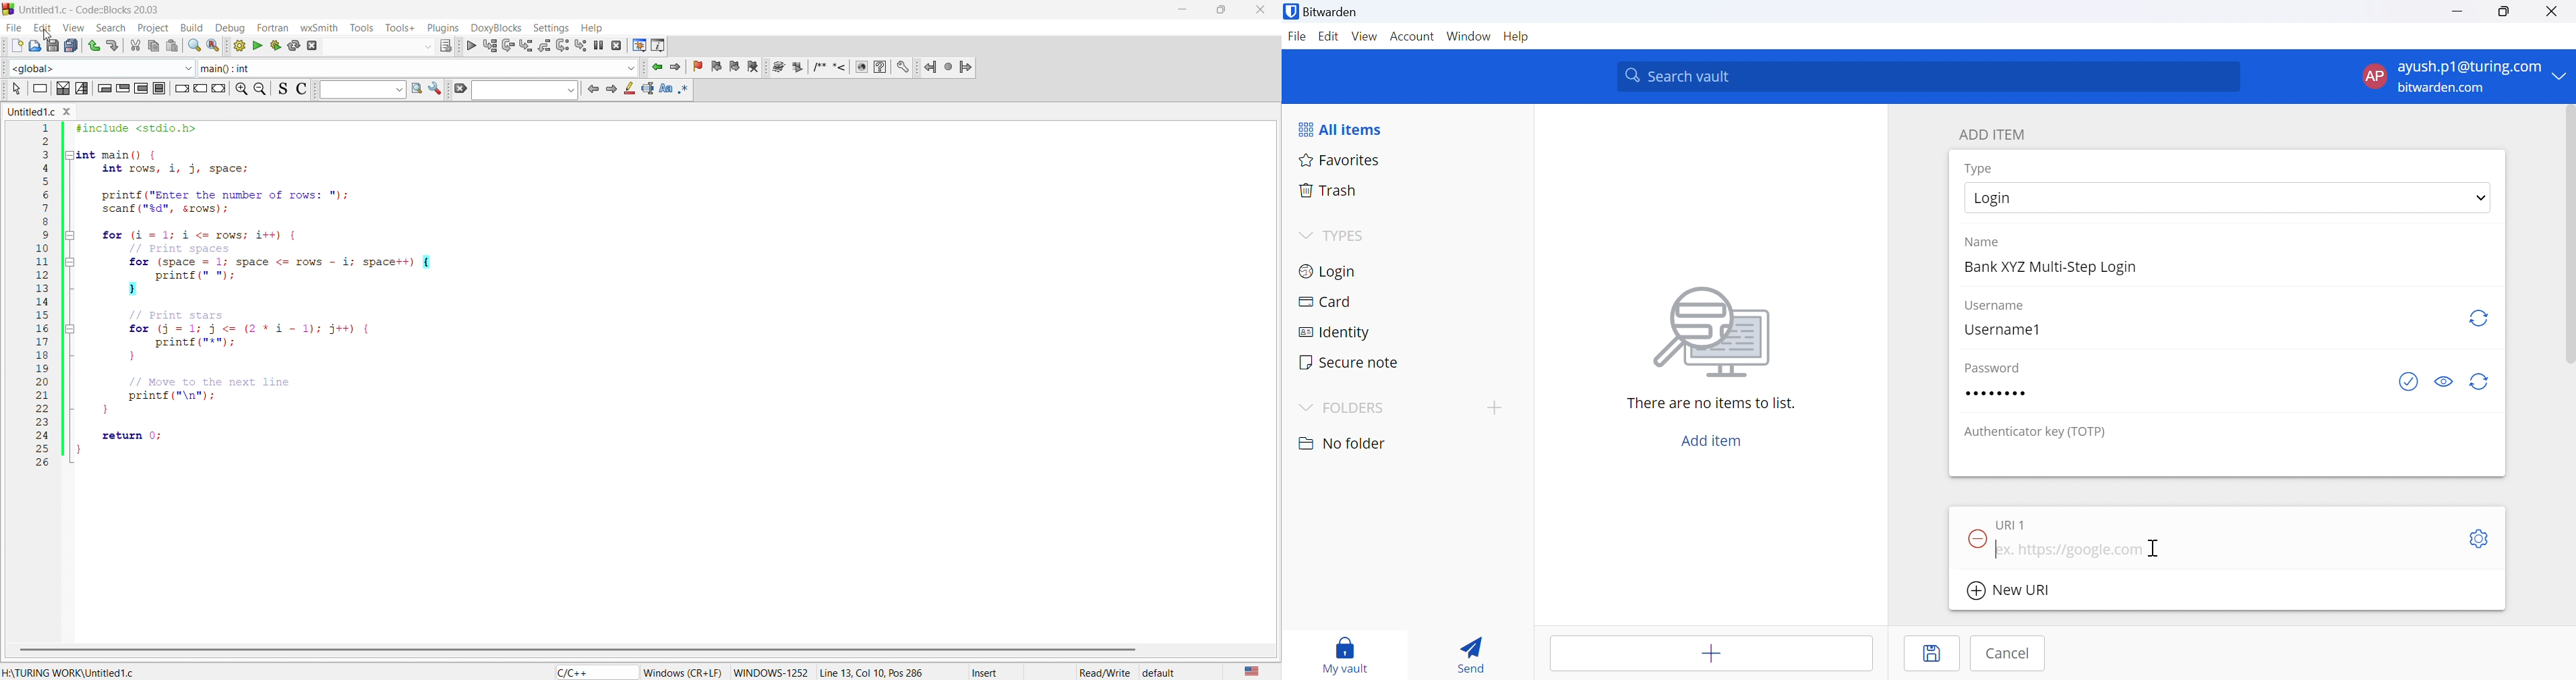 The height and width of the screenshot is (700, 2576). Describe the element at coordinates (2457, 13) in the screenshot. I see `Minimize` at that location.